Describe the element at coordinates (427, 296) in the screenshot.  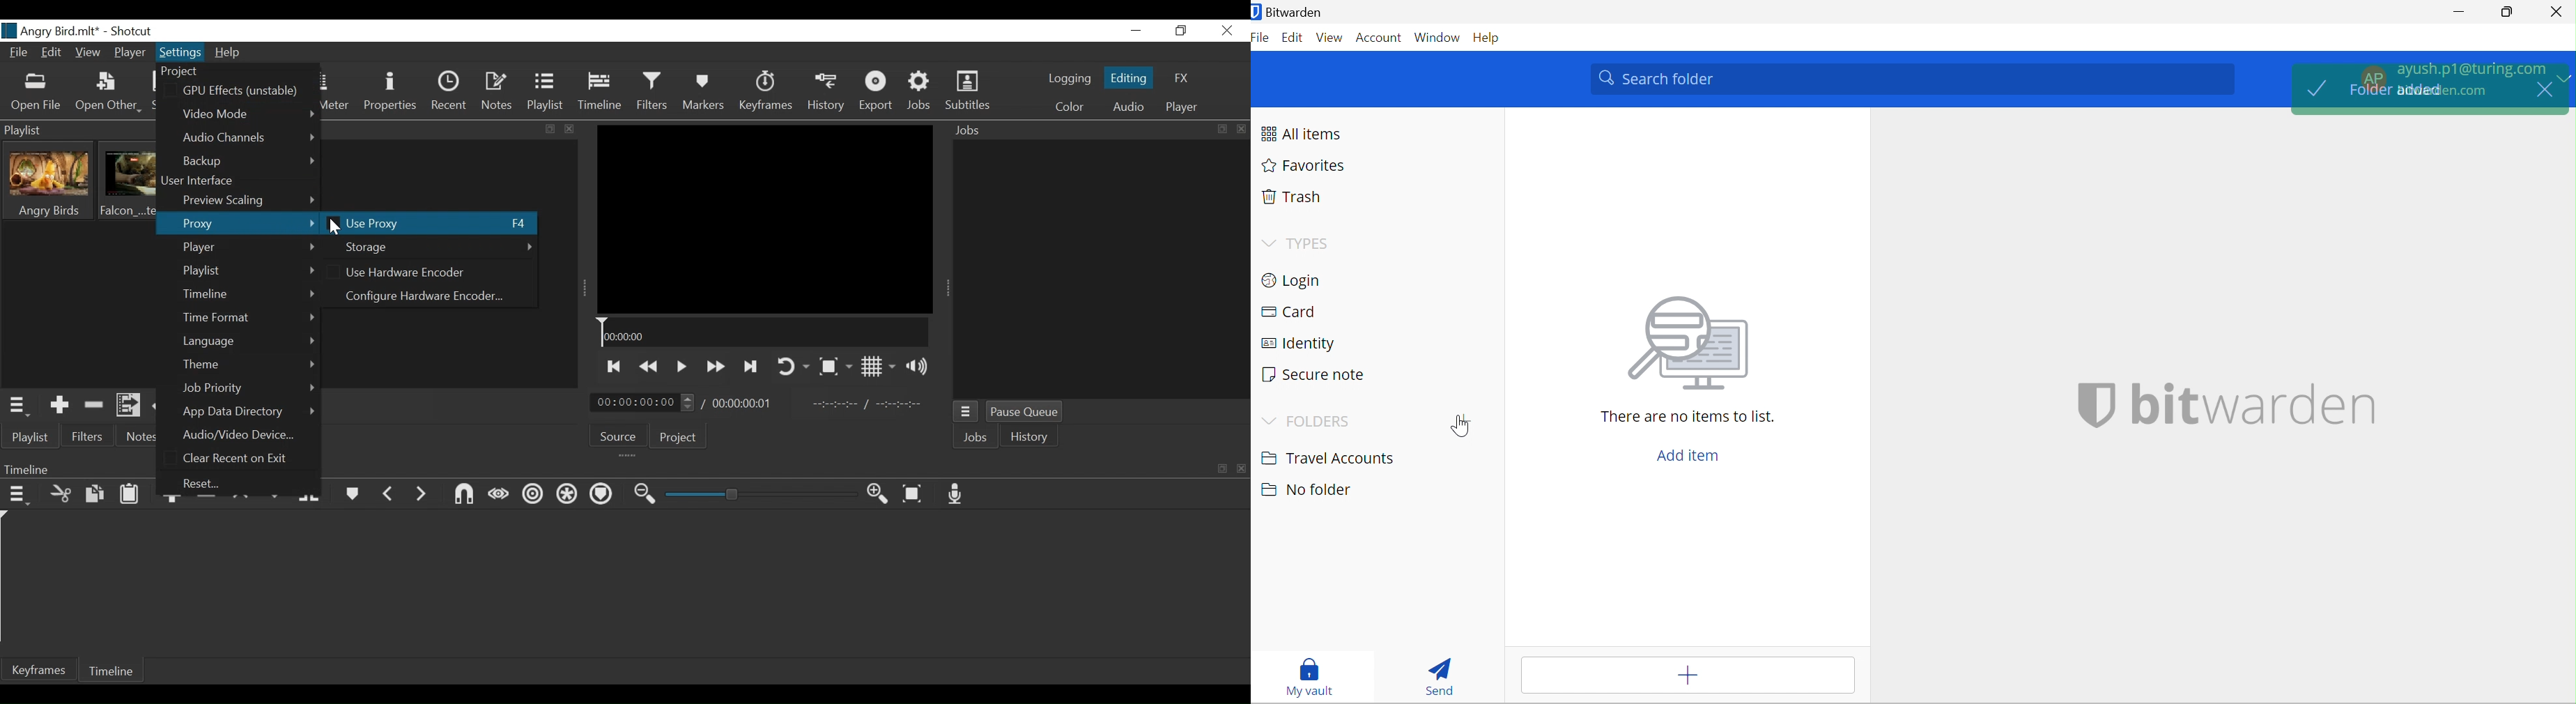
I see `Configure Hardware Encoder` at that location.